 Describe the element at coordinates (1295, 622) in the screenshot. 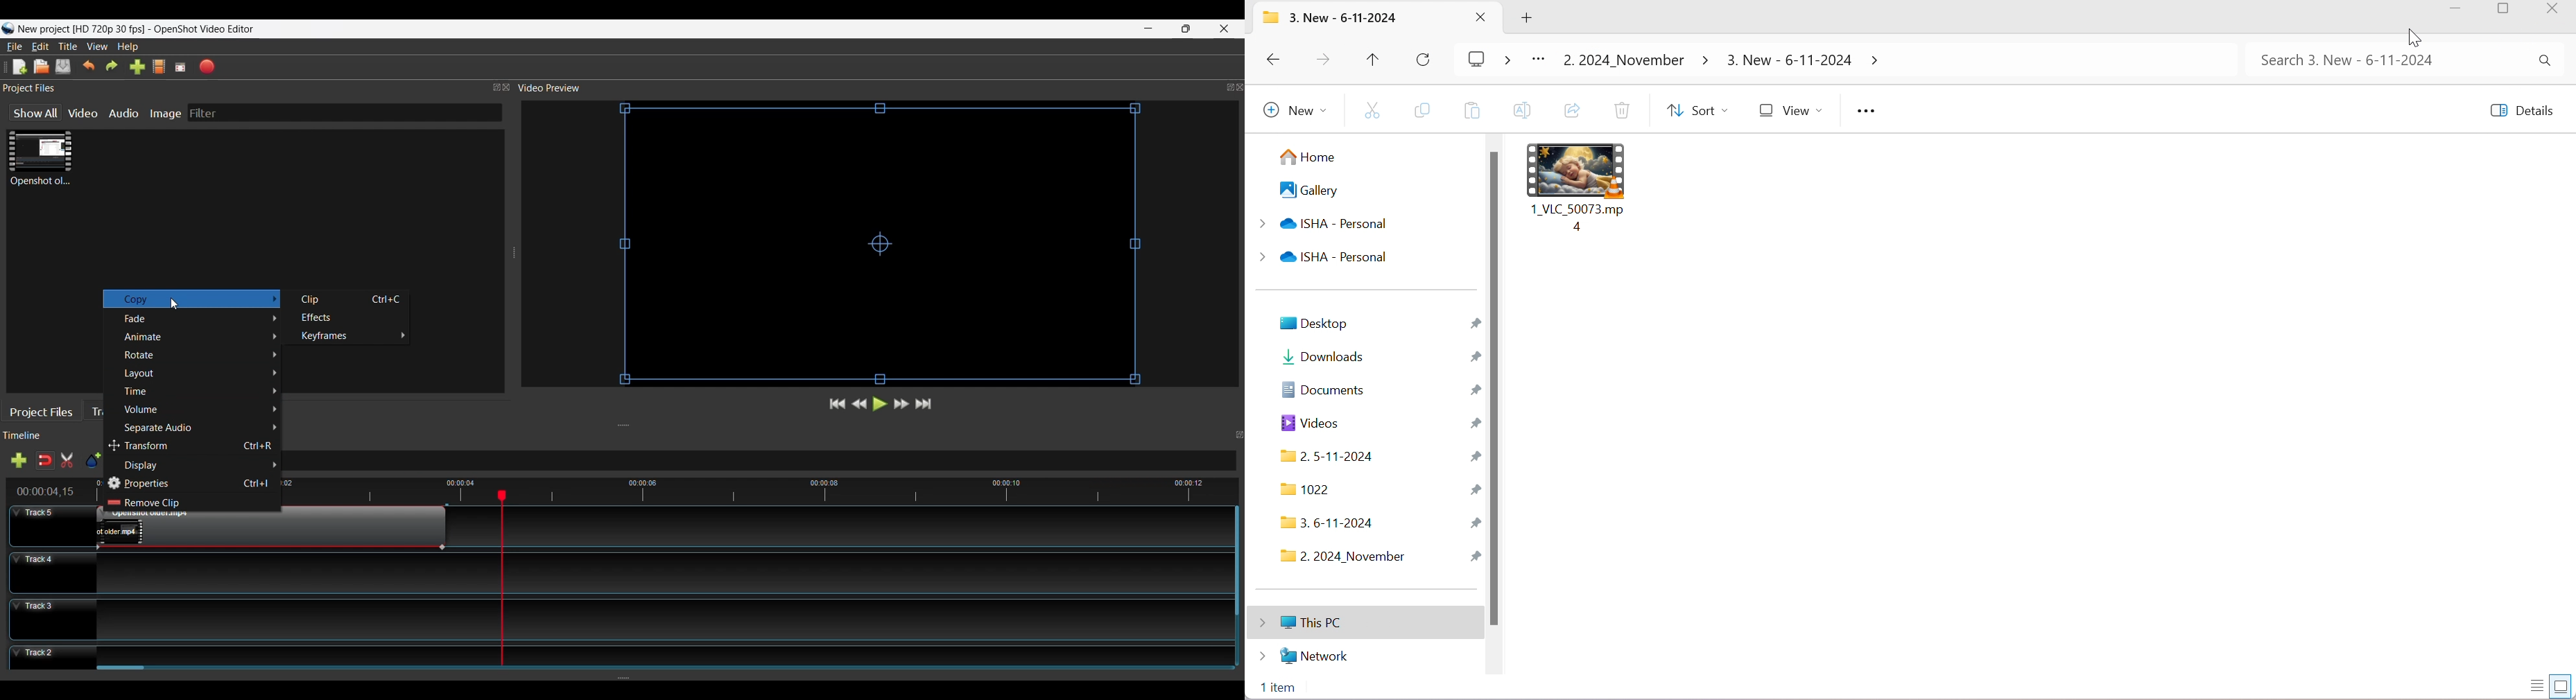

I see `This PC` at that location.